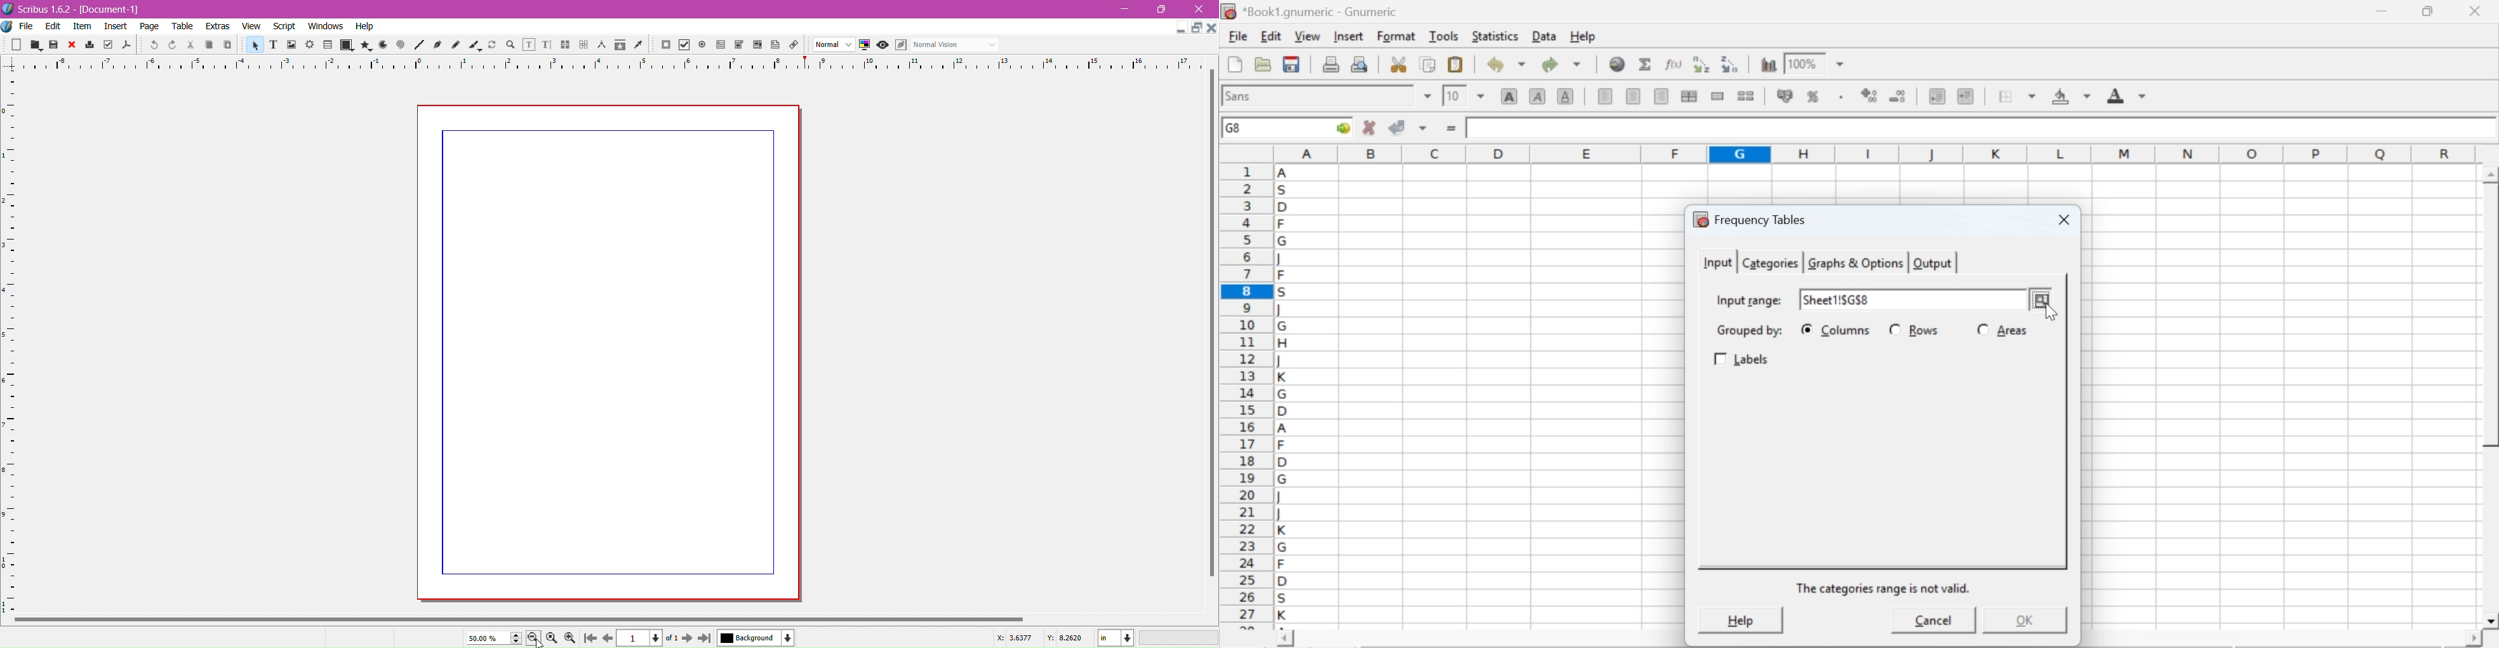  What do you see at coordinates (1307, 35) in the screenshot?
I see `view` at bounding box center [1307, 35].